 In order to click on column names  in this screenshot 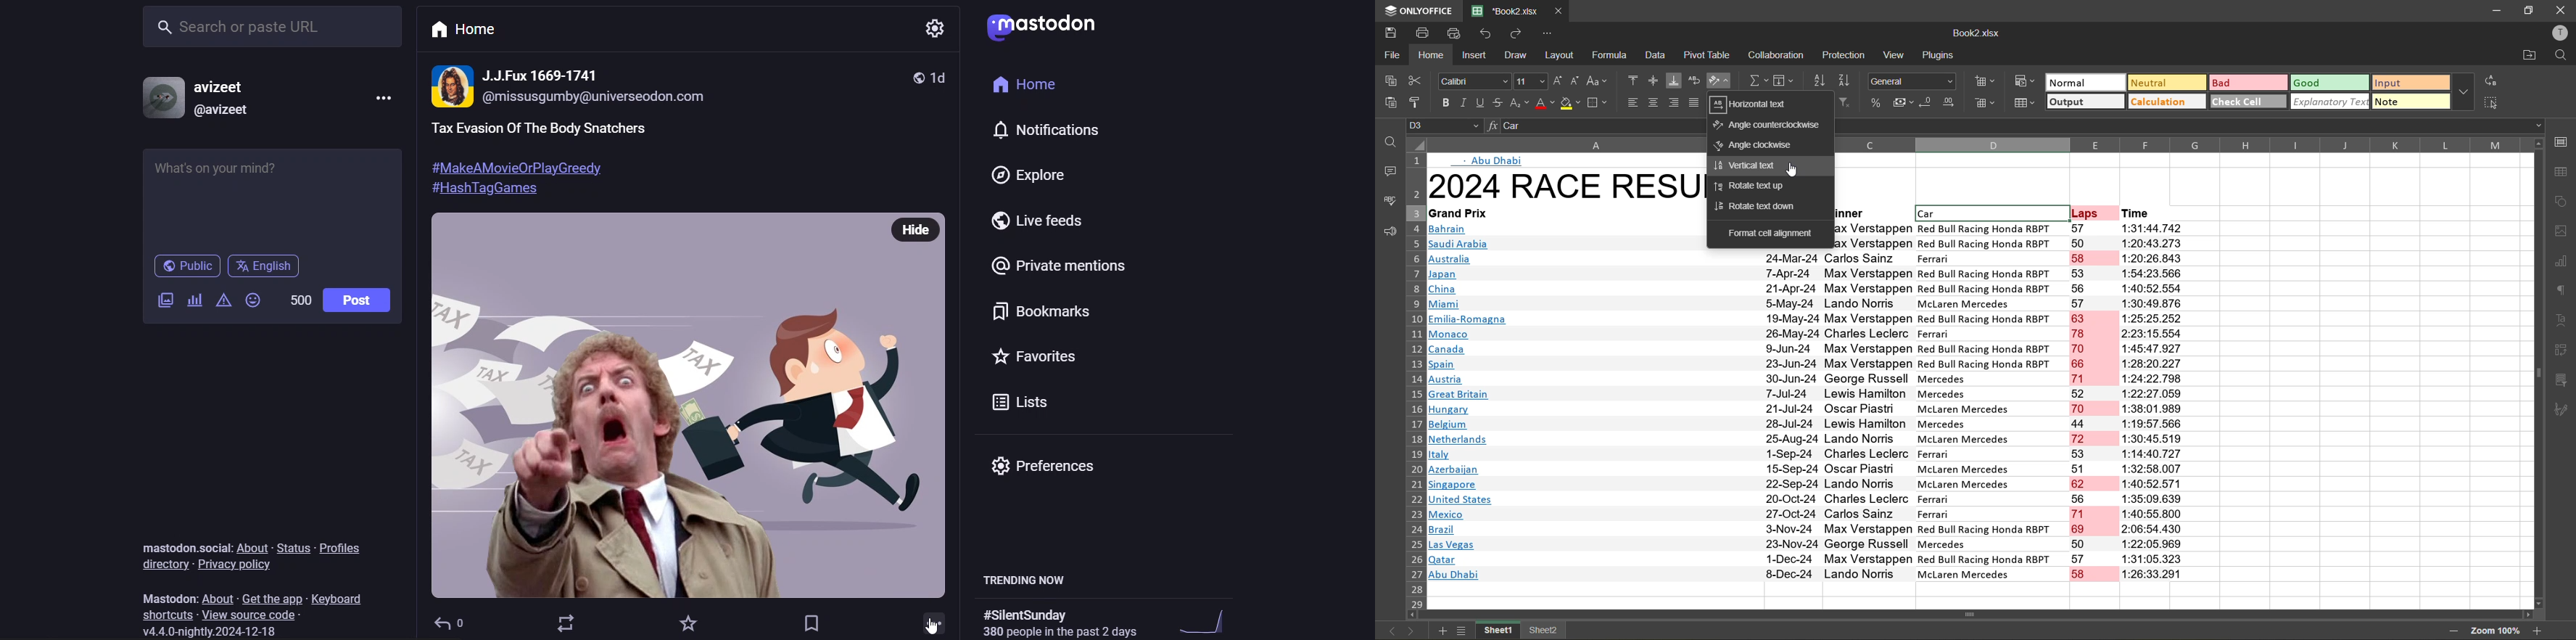, I will do `click(1976, 144)`.